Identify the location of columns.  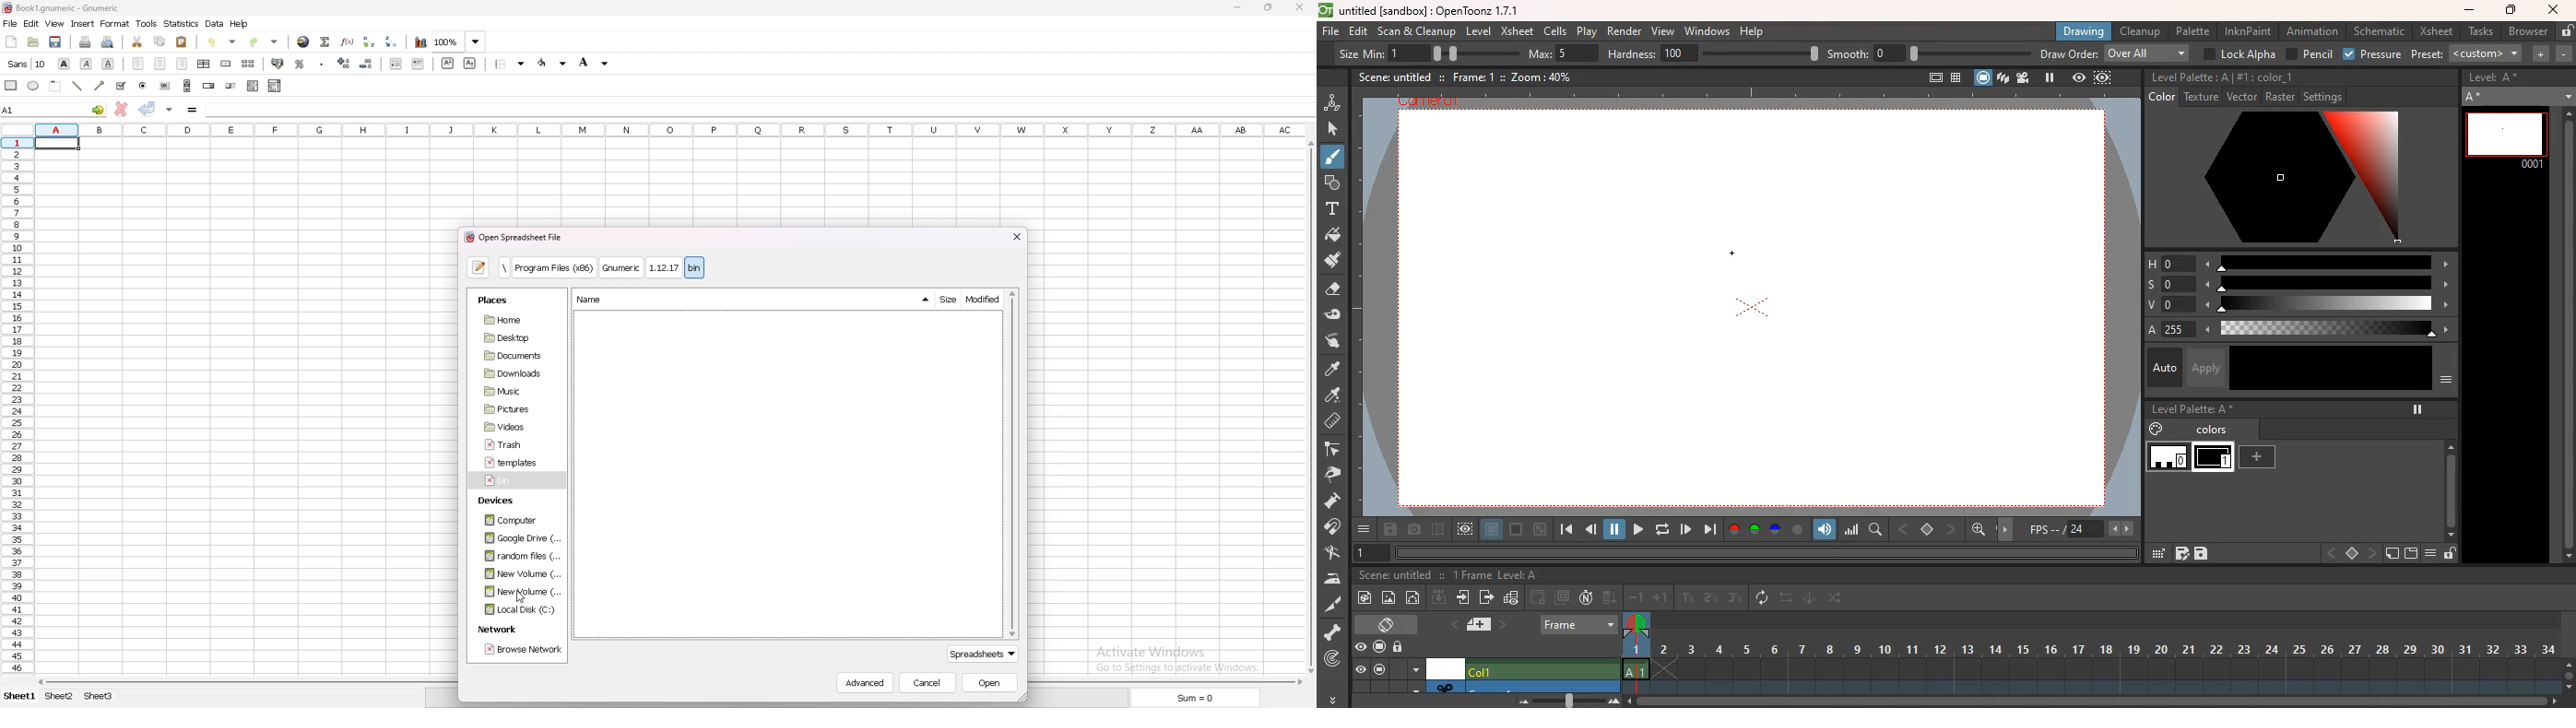
(655, 130).